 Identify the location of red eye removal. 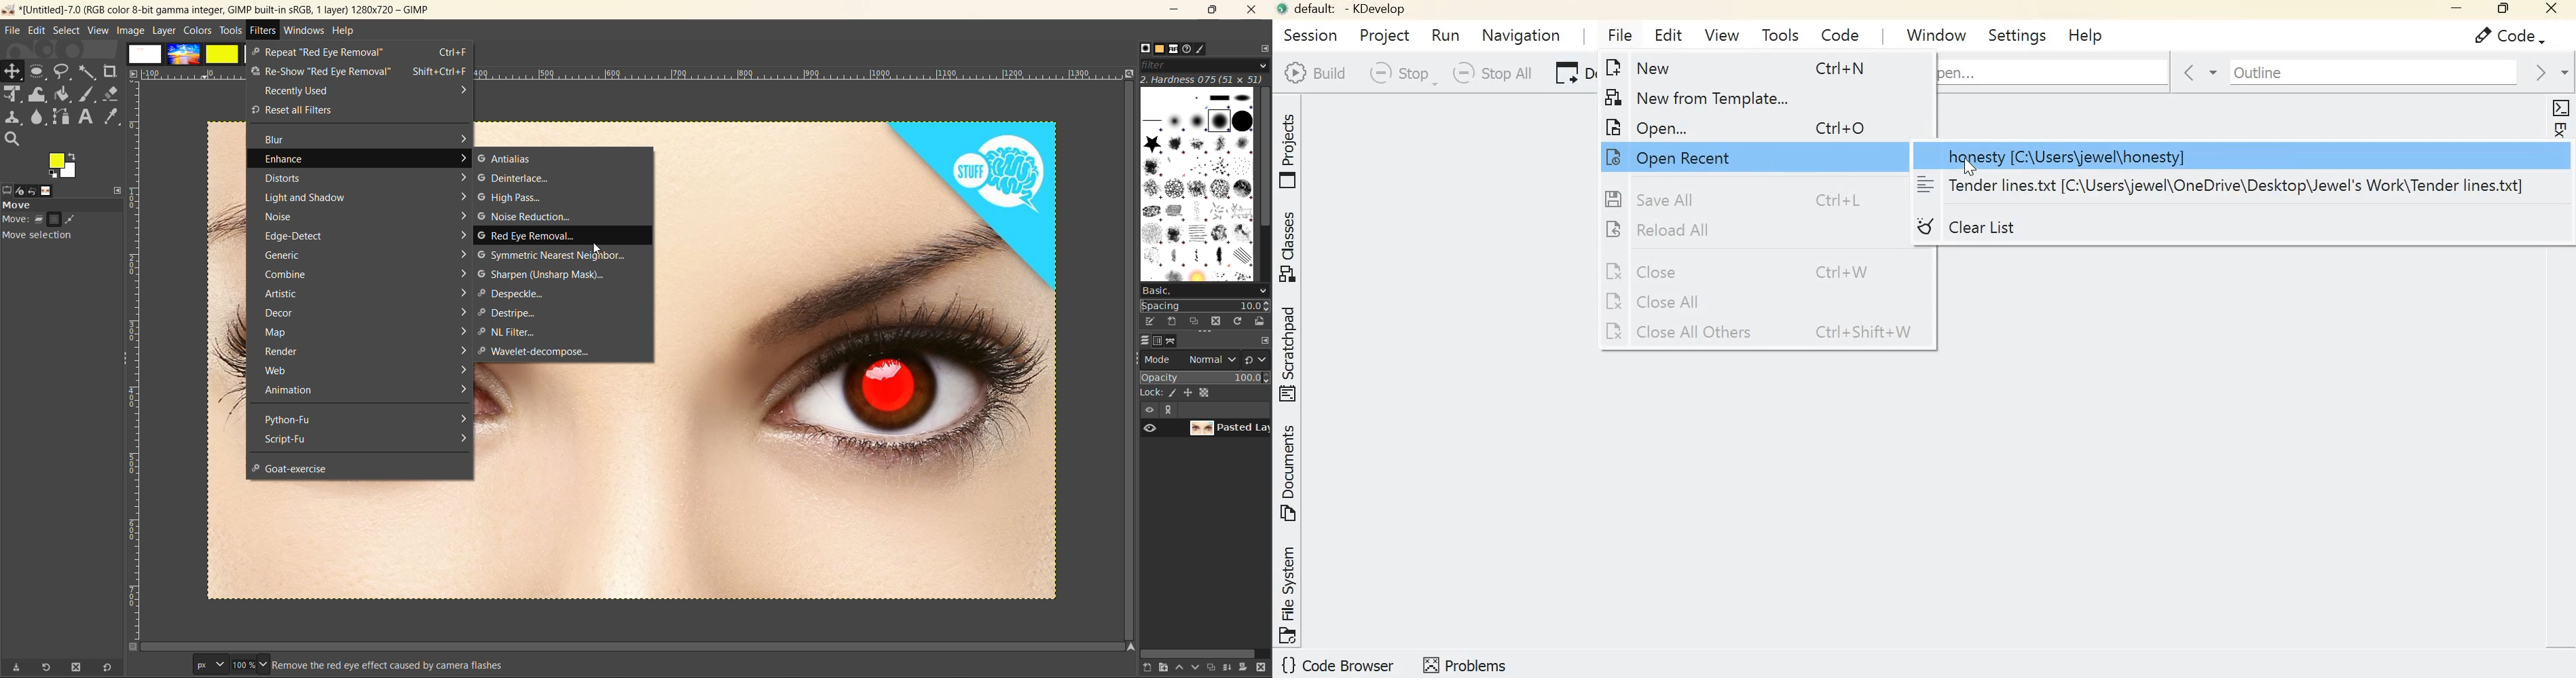
(530, 236).